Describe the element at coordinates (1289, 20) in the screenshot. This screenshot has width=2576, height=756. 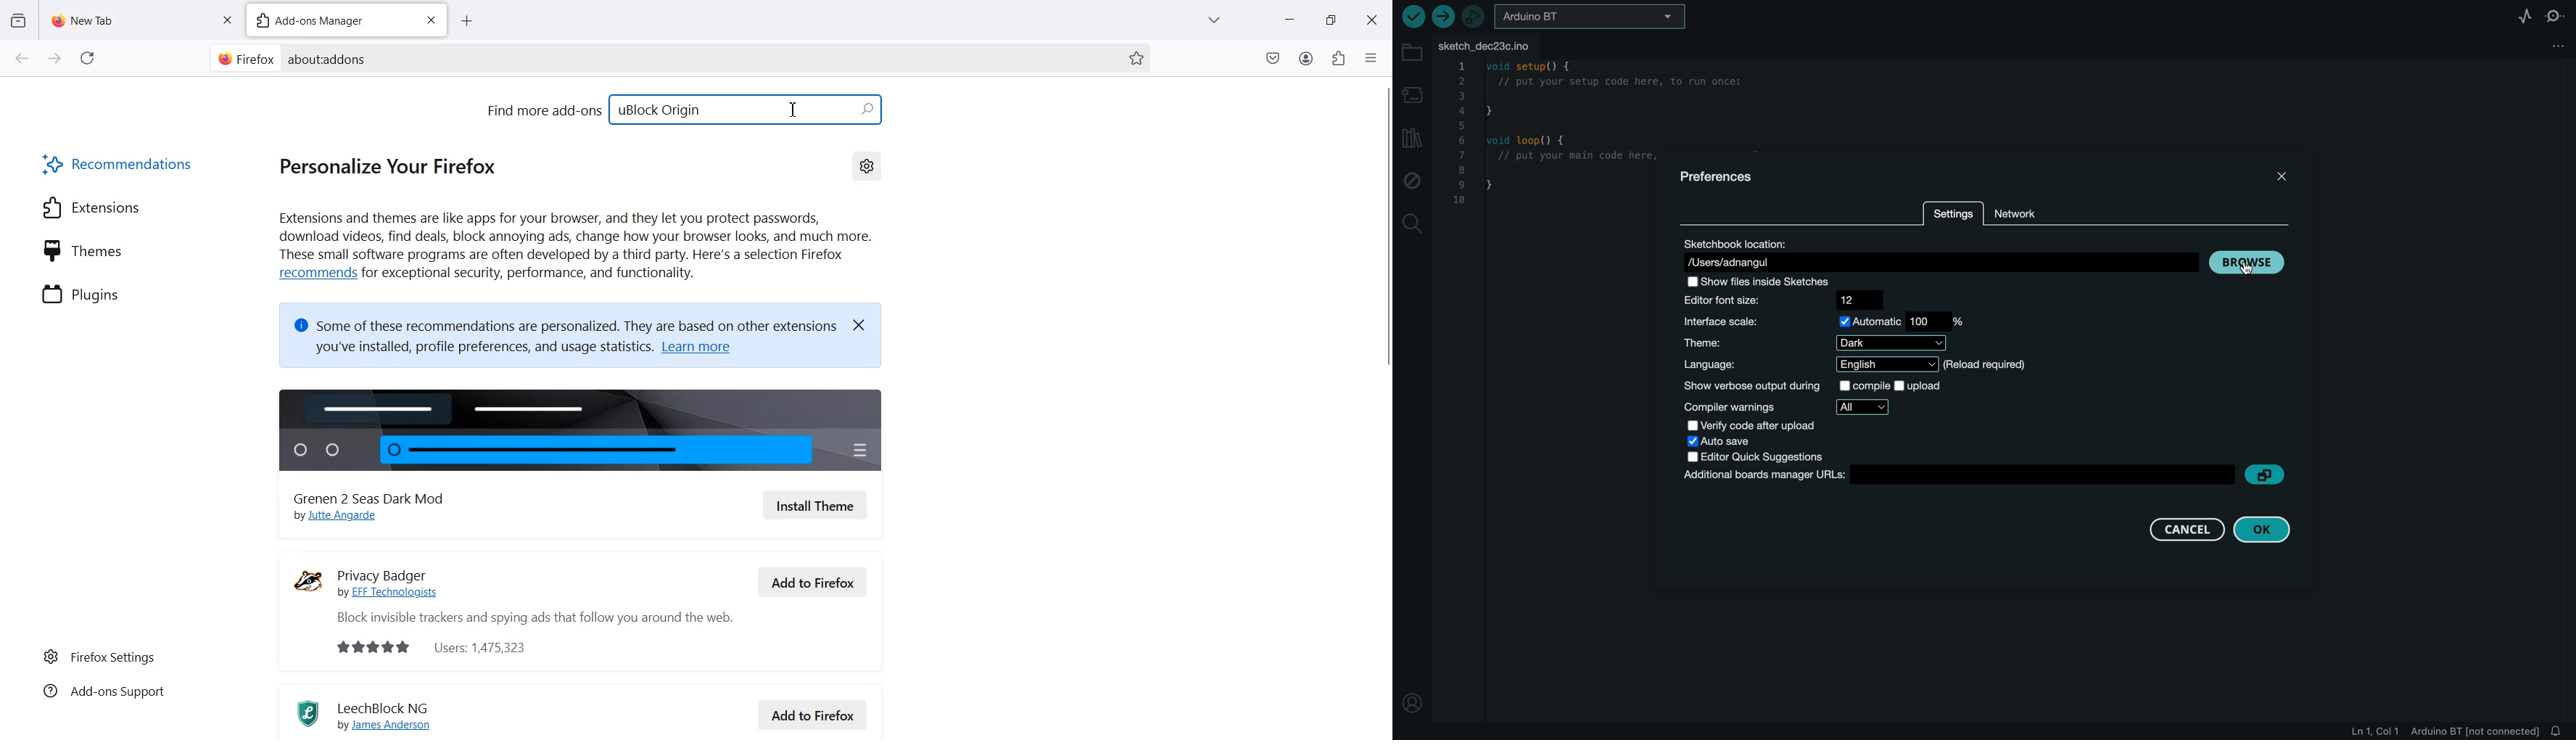
I see `Minimize` at that location.